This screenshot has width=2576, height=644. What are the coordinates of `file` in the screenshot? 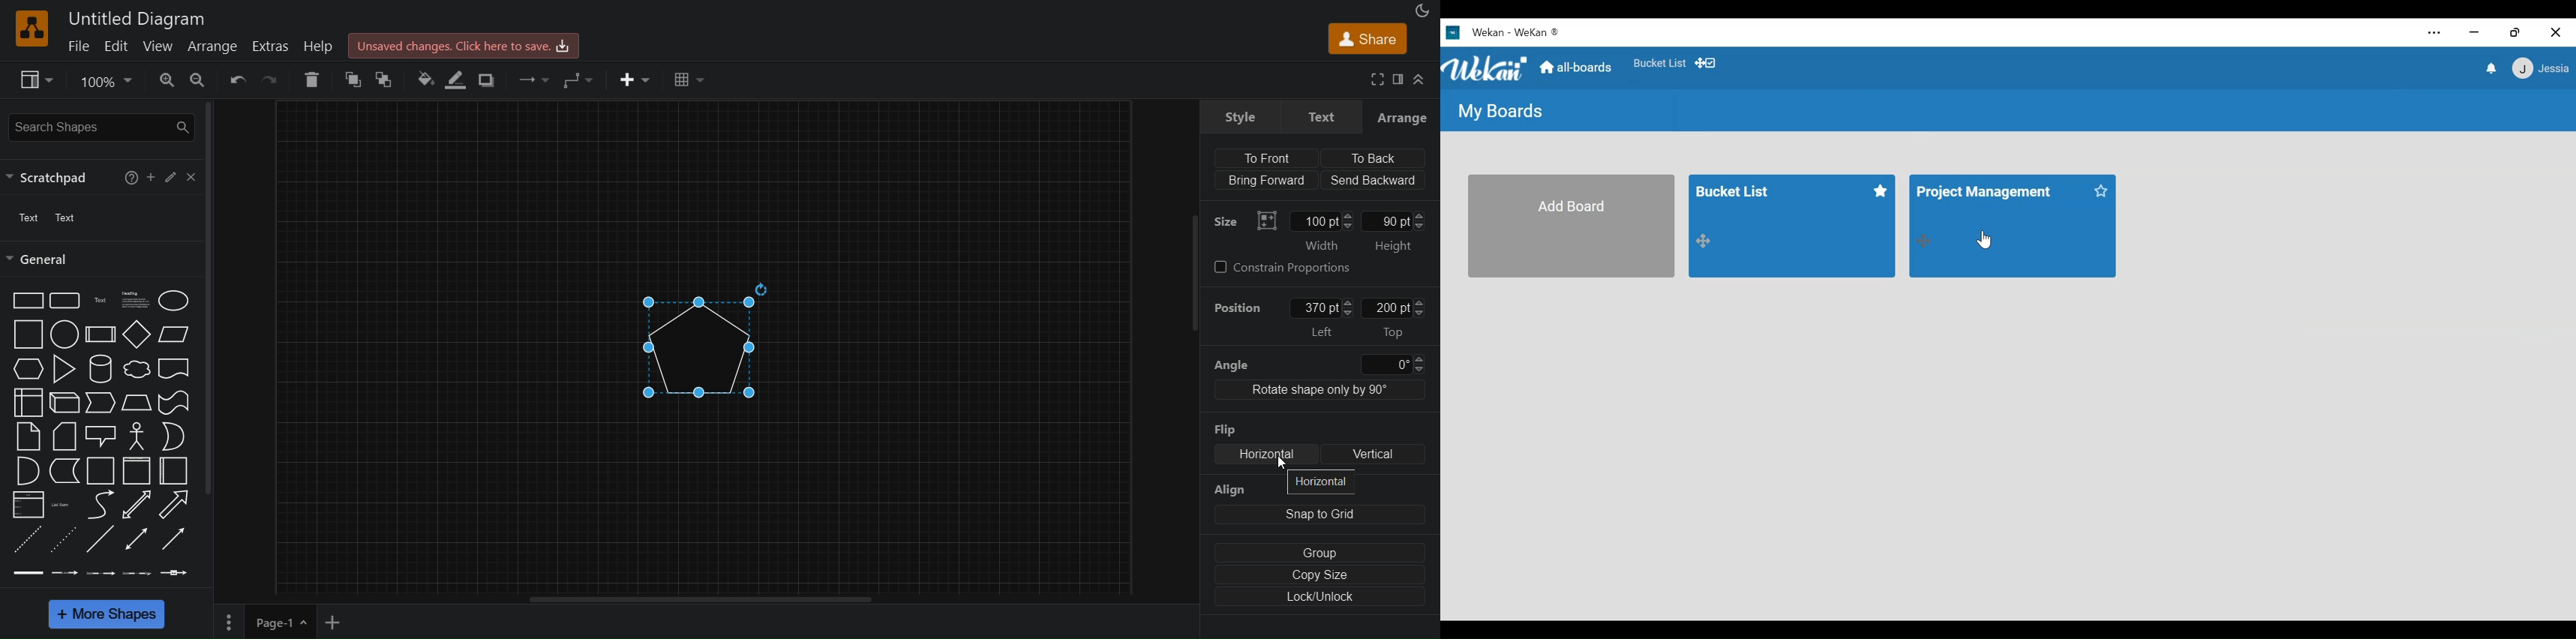 It's located at (81, 44).